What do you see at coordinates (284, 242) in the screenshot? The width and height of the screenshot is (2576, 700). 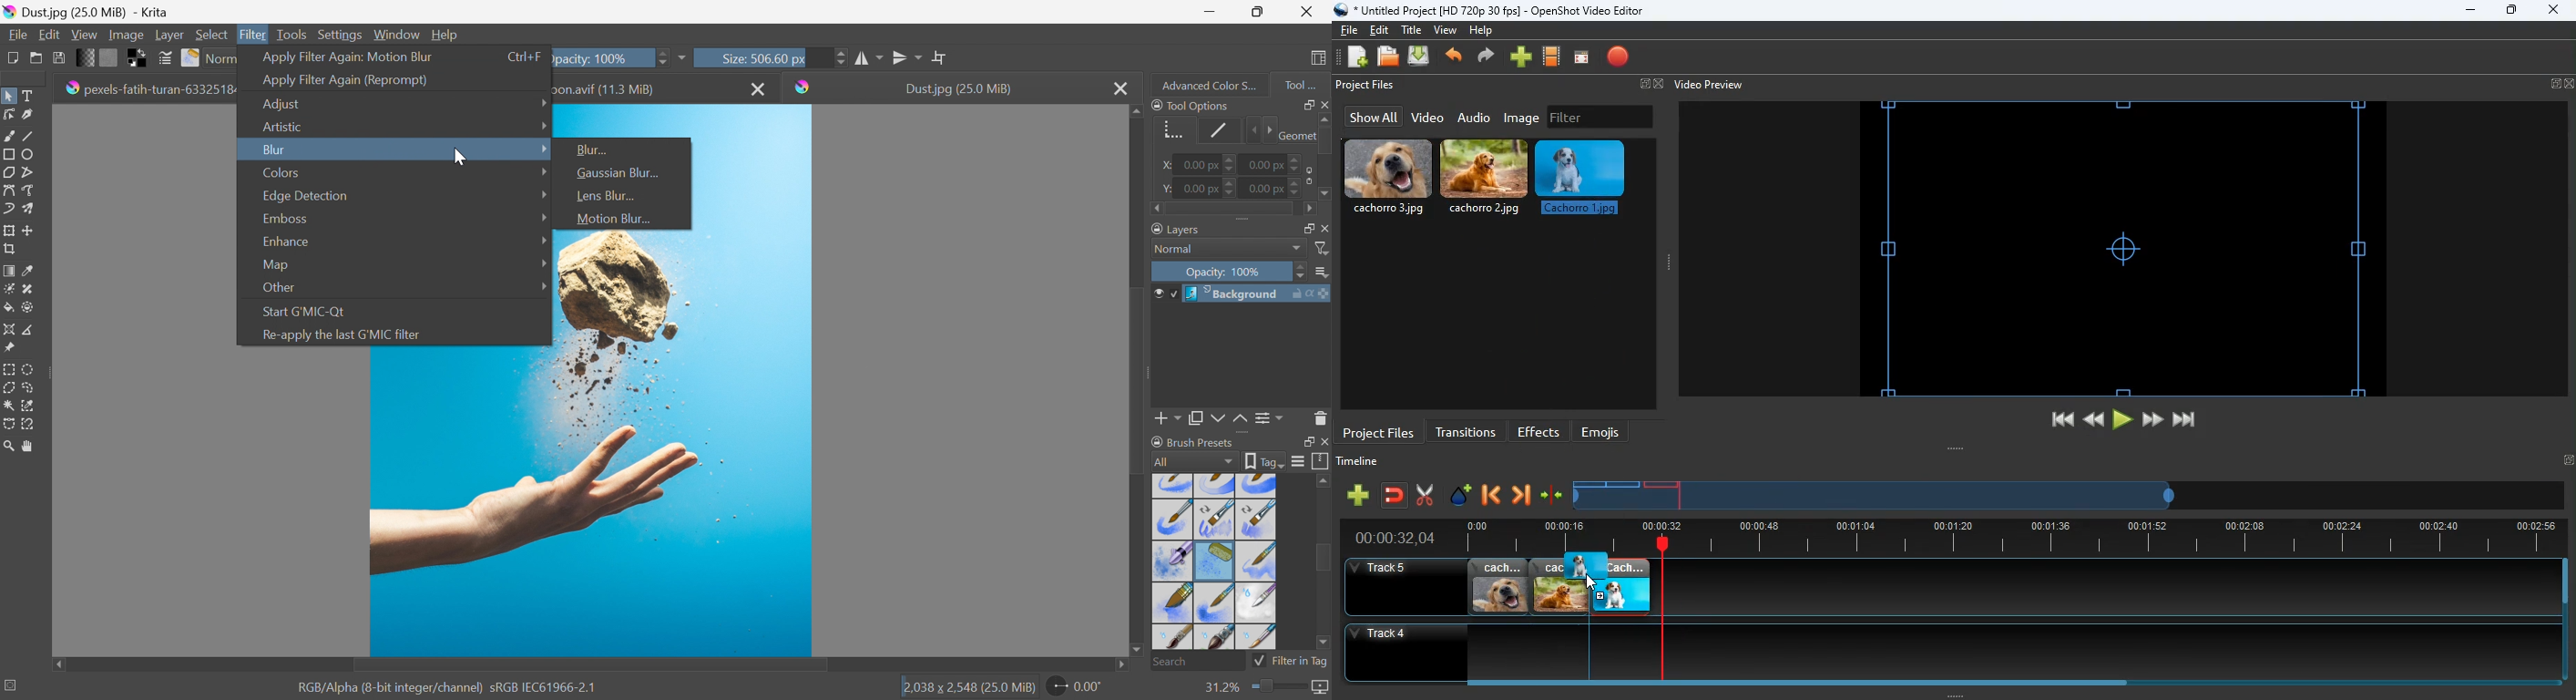 I see `Enhance` at bounding box center [284, 242].